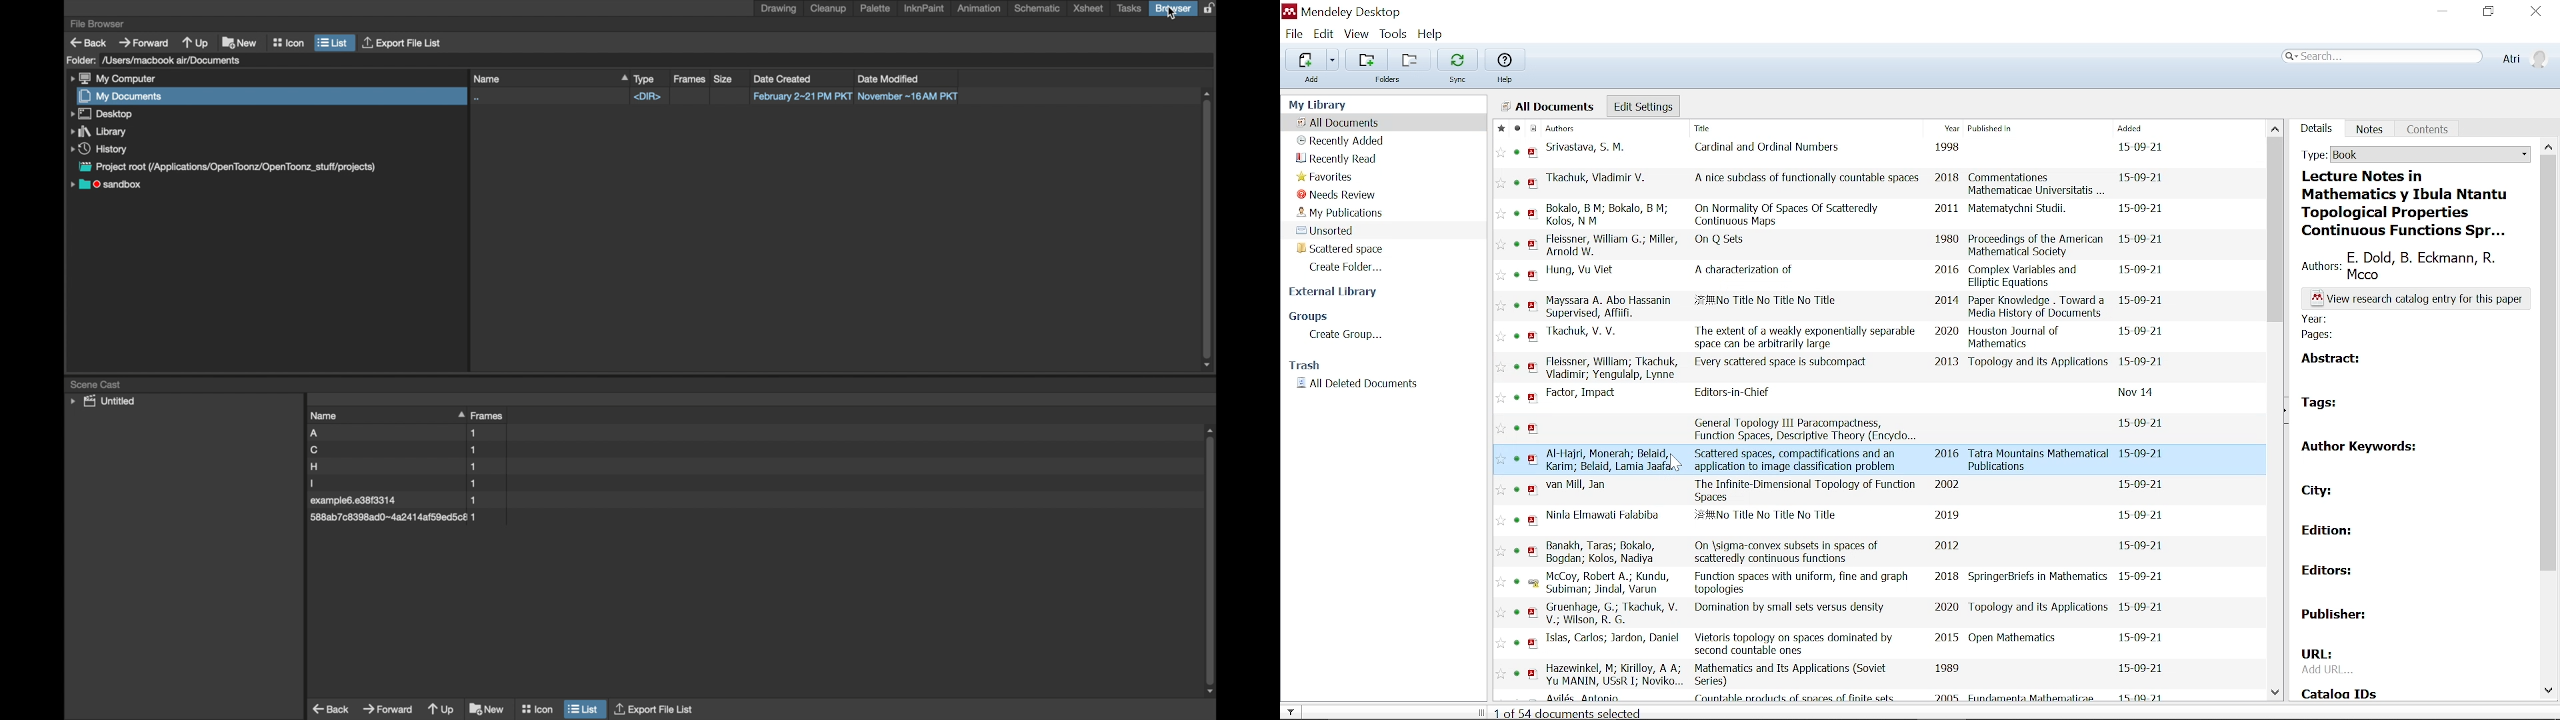 Image resolution: width=2576 pixels, height=728 pixels. I want to click on Groups, so click(1310, 317).